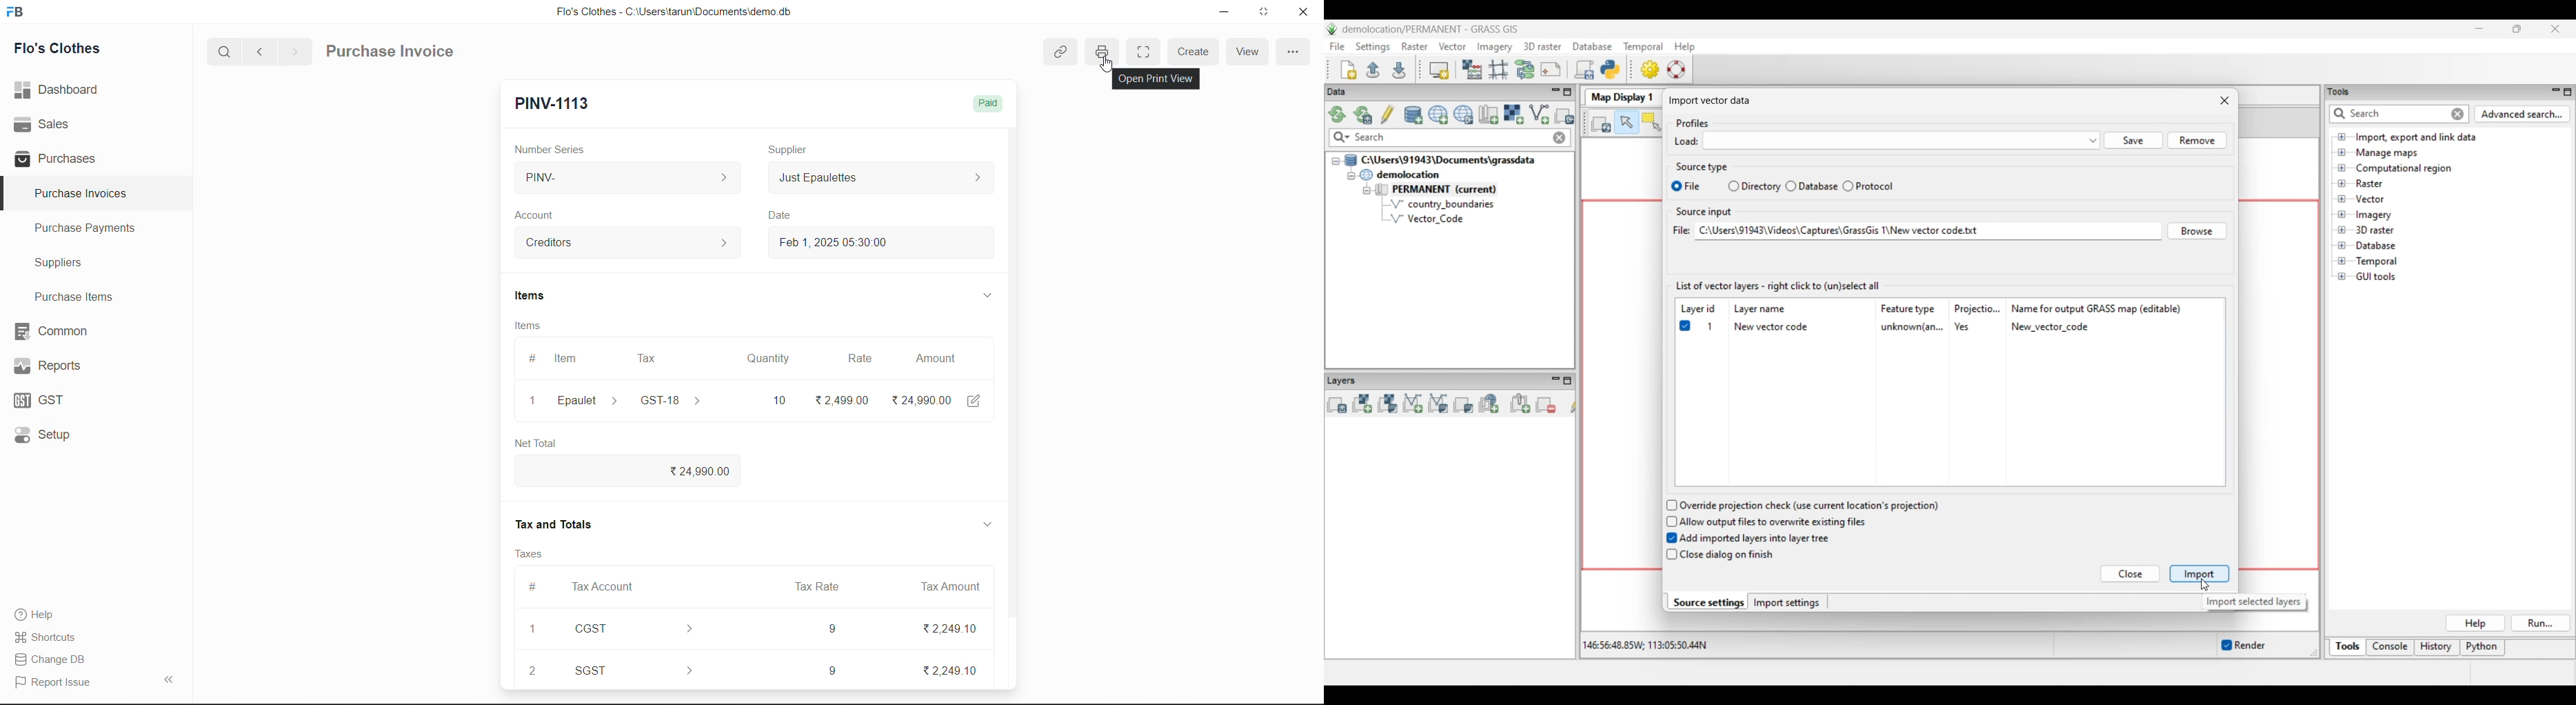 The image size is (2576, 728). I want to click on more options, so click(1294, 52).